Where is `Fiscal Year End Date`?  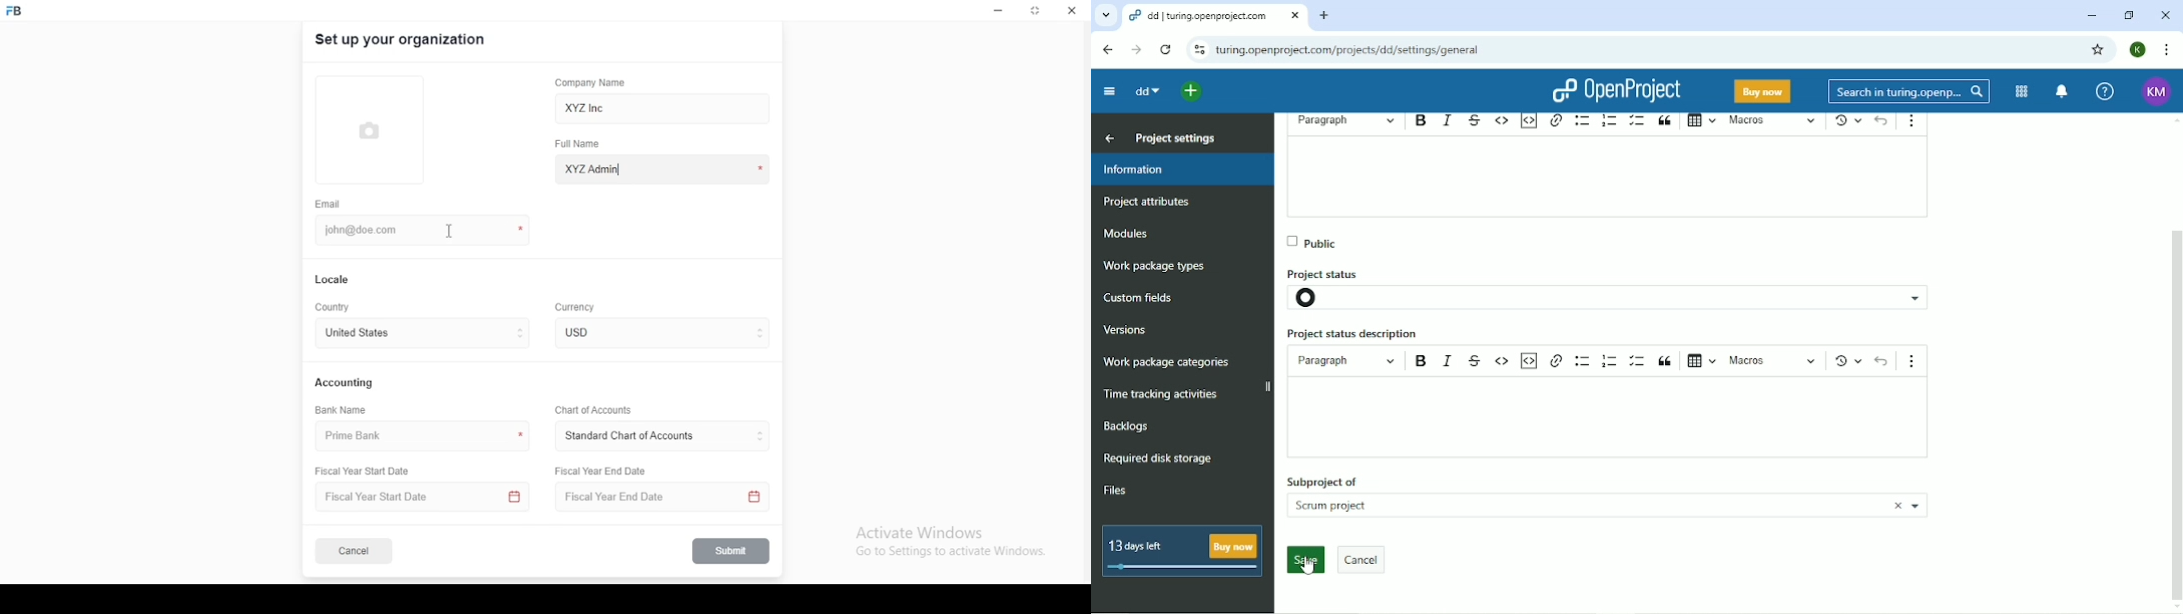 Fiscal Year End Date is located at coordinates (657, 497).